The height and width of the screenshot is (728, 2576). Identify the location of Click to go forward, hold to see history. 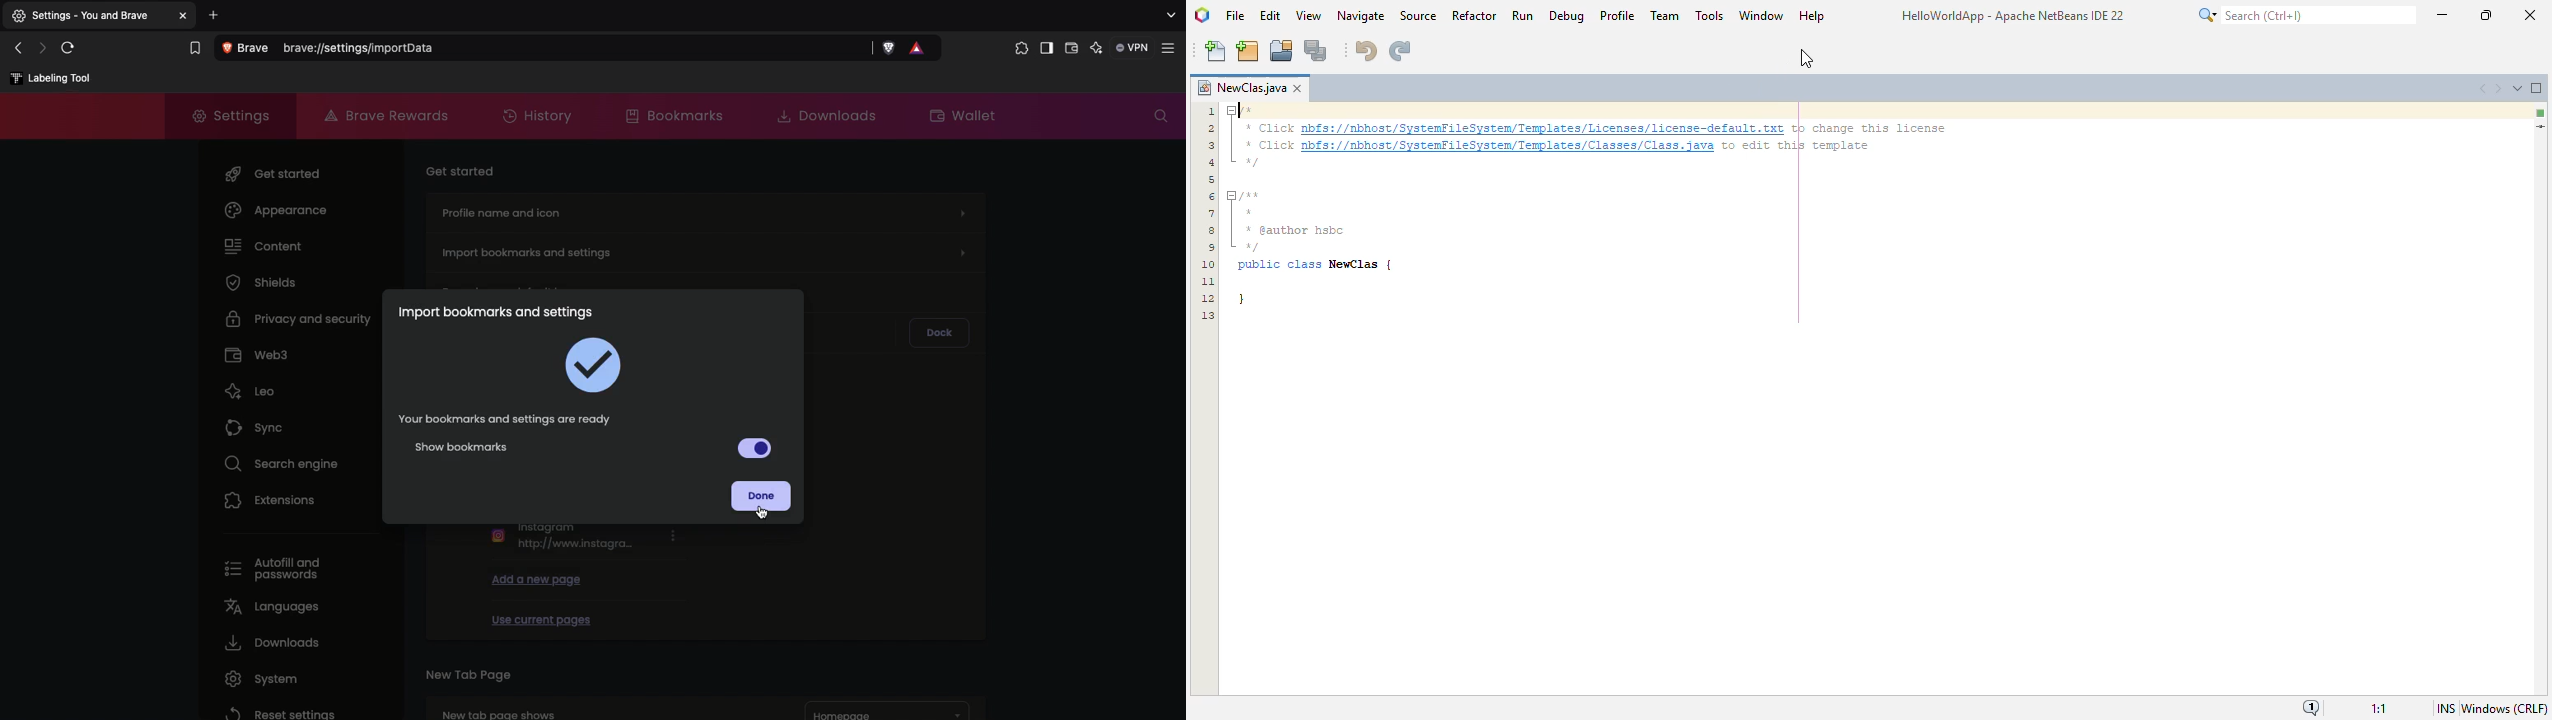
(43, 47).